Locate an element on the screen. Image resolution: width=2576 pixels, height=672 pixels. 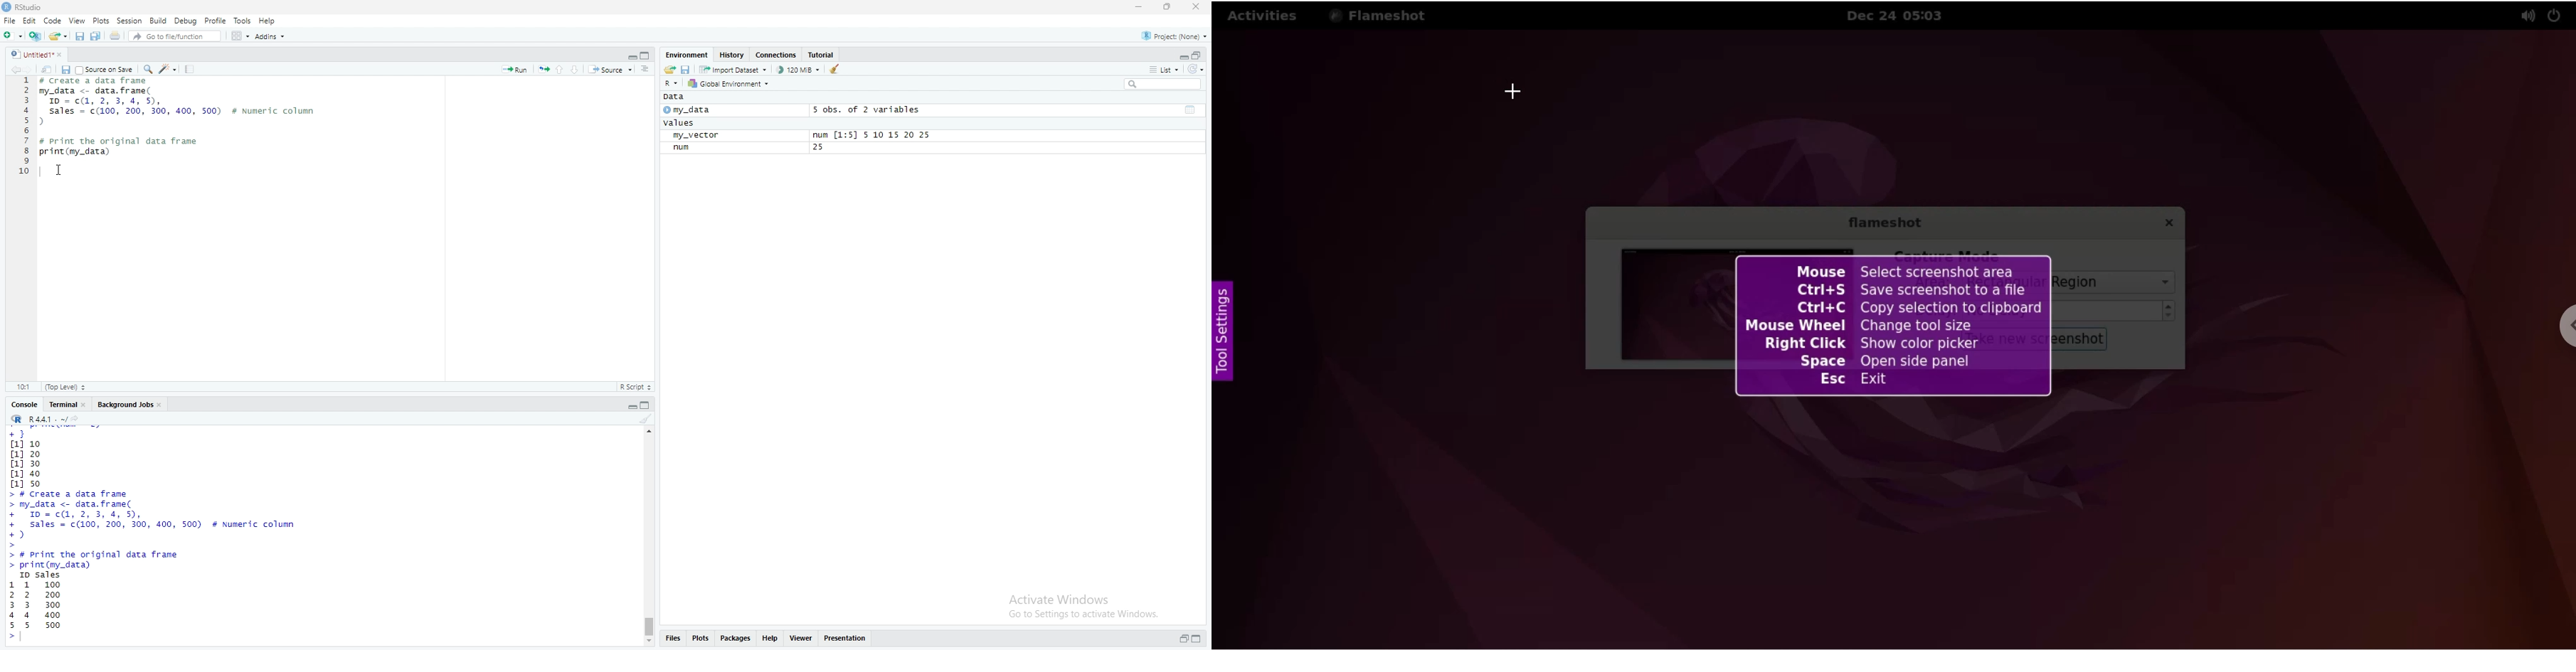
maximize is located at coordinates (1200, 637).